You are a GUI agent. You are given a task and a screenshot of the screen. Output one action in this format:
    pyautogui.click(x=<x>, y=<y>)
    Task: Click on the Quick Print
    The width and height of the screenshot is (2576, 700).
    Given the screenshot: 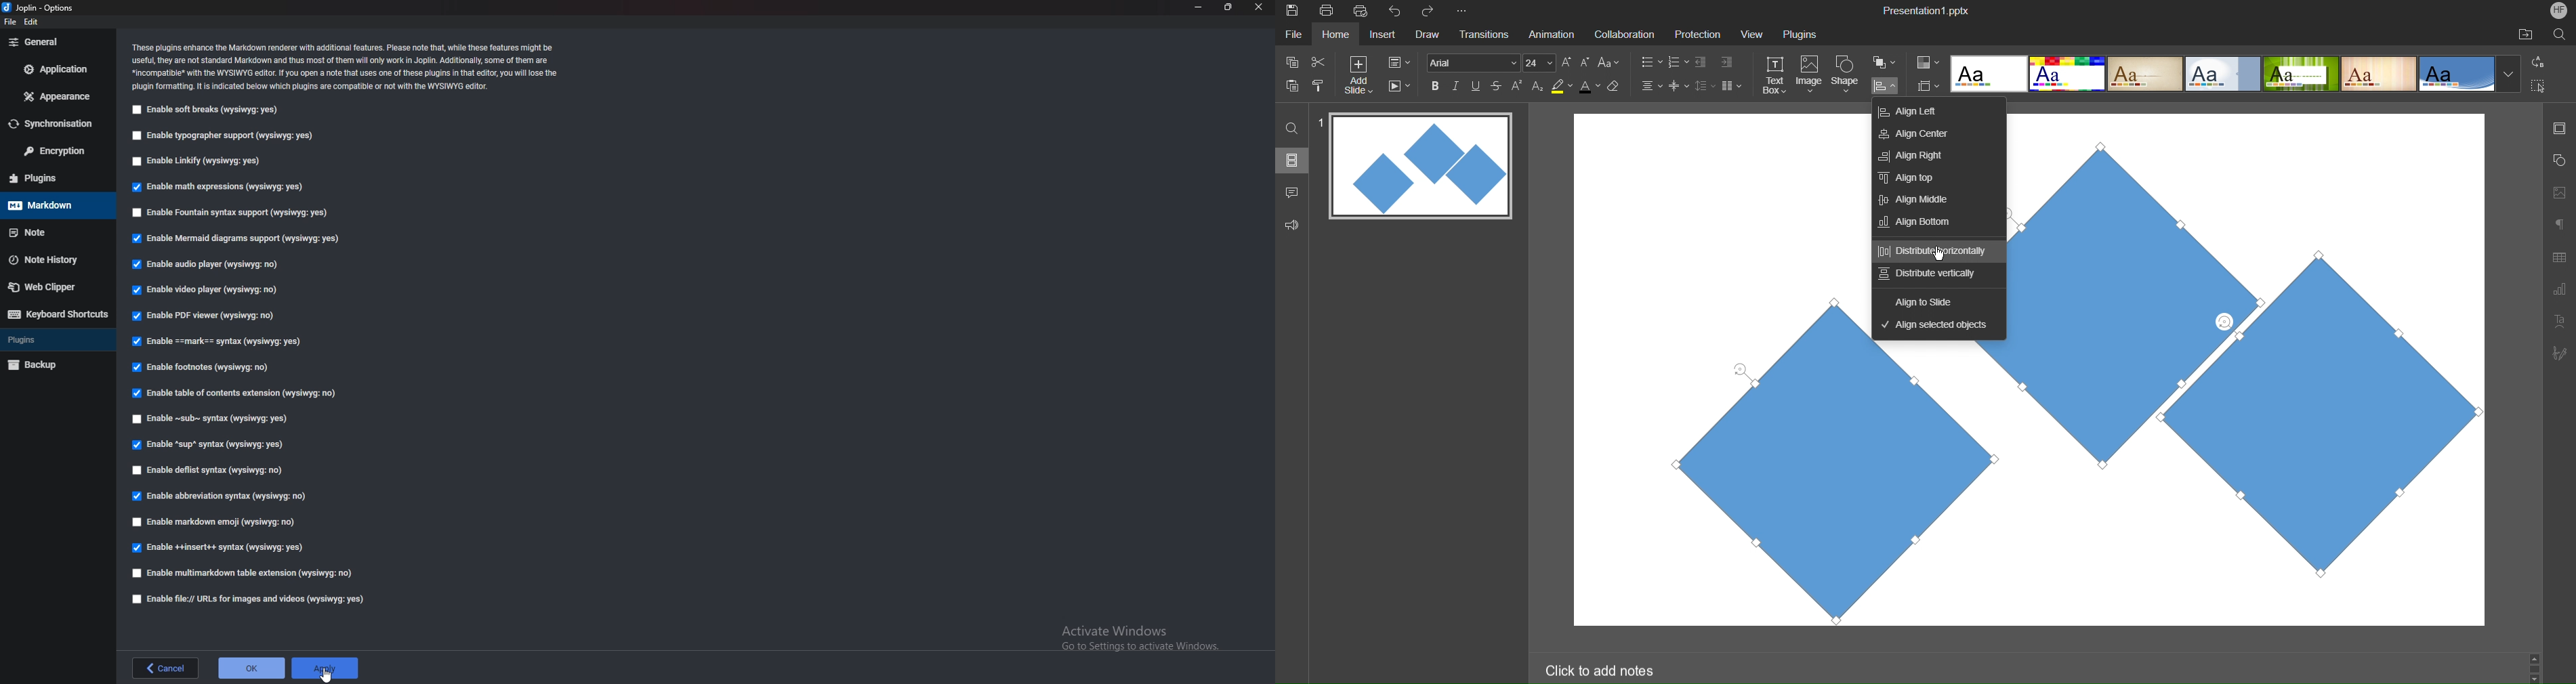 What is the action you would take?
    pyautogui.click(x=1363, y=11)
    